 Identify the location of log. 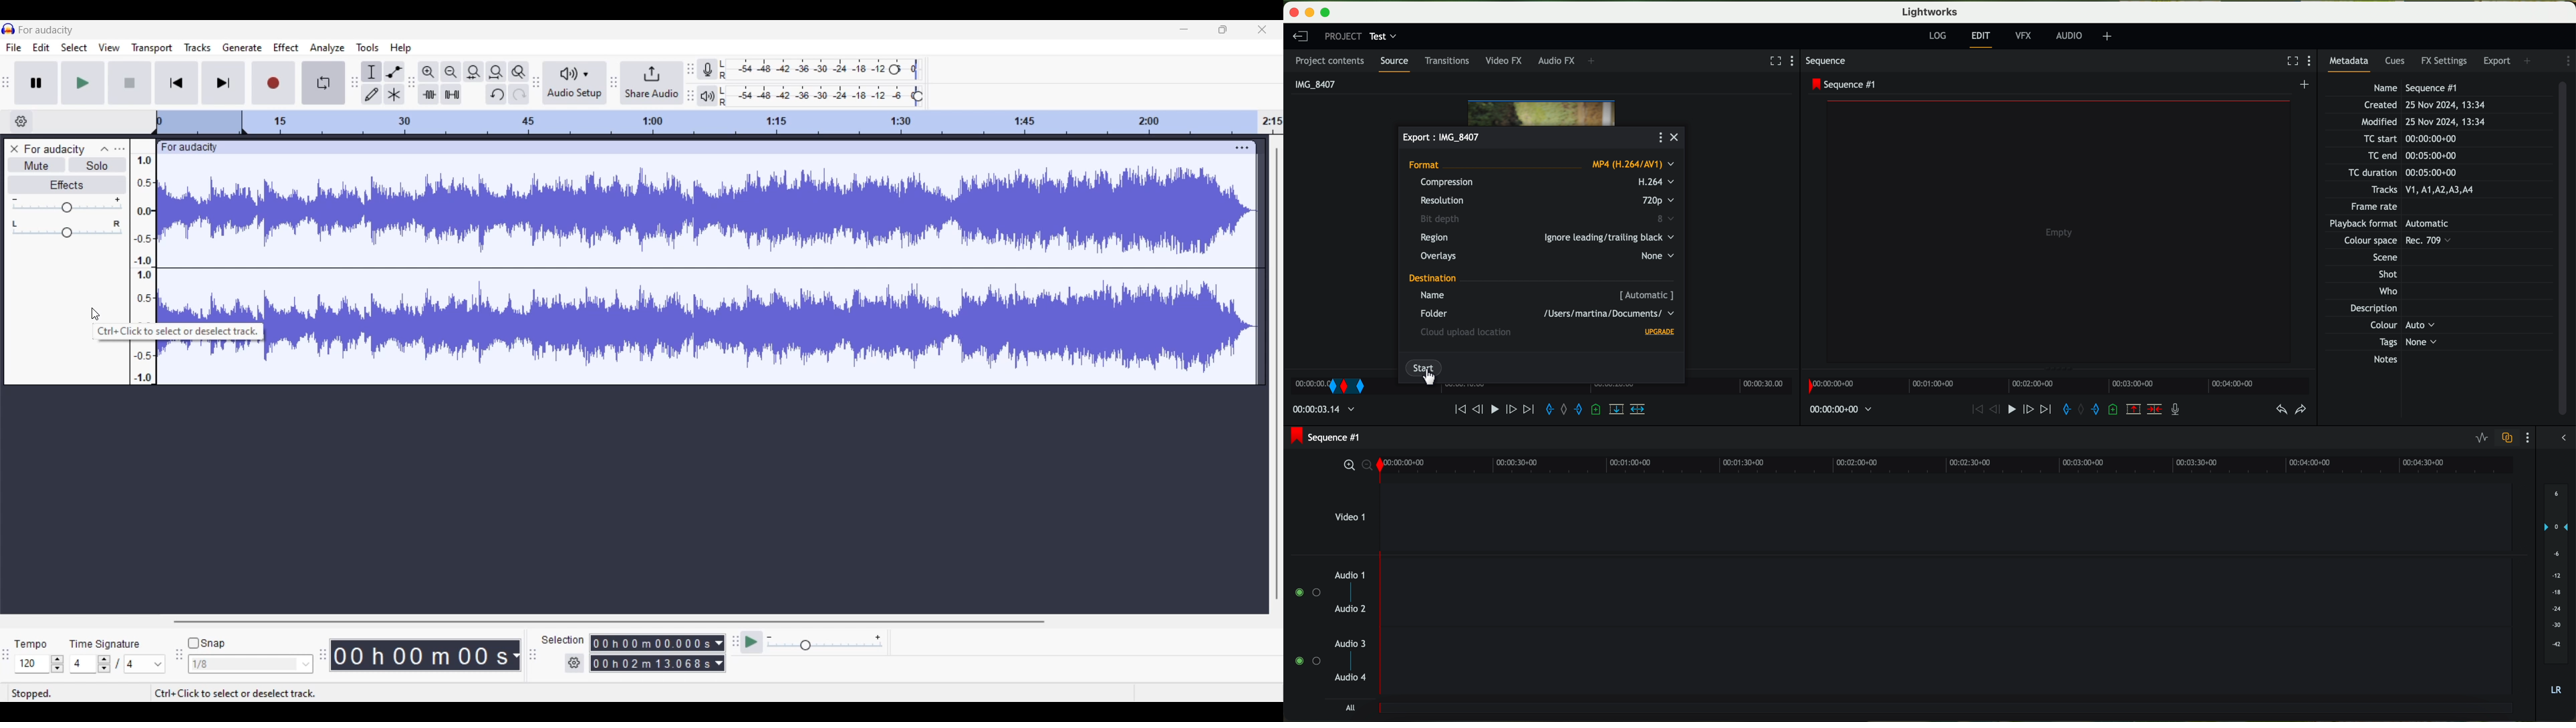
(1939, 37).